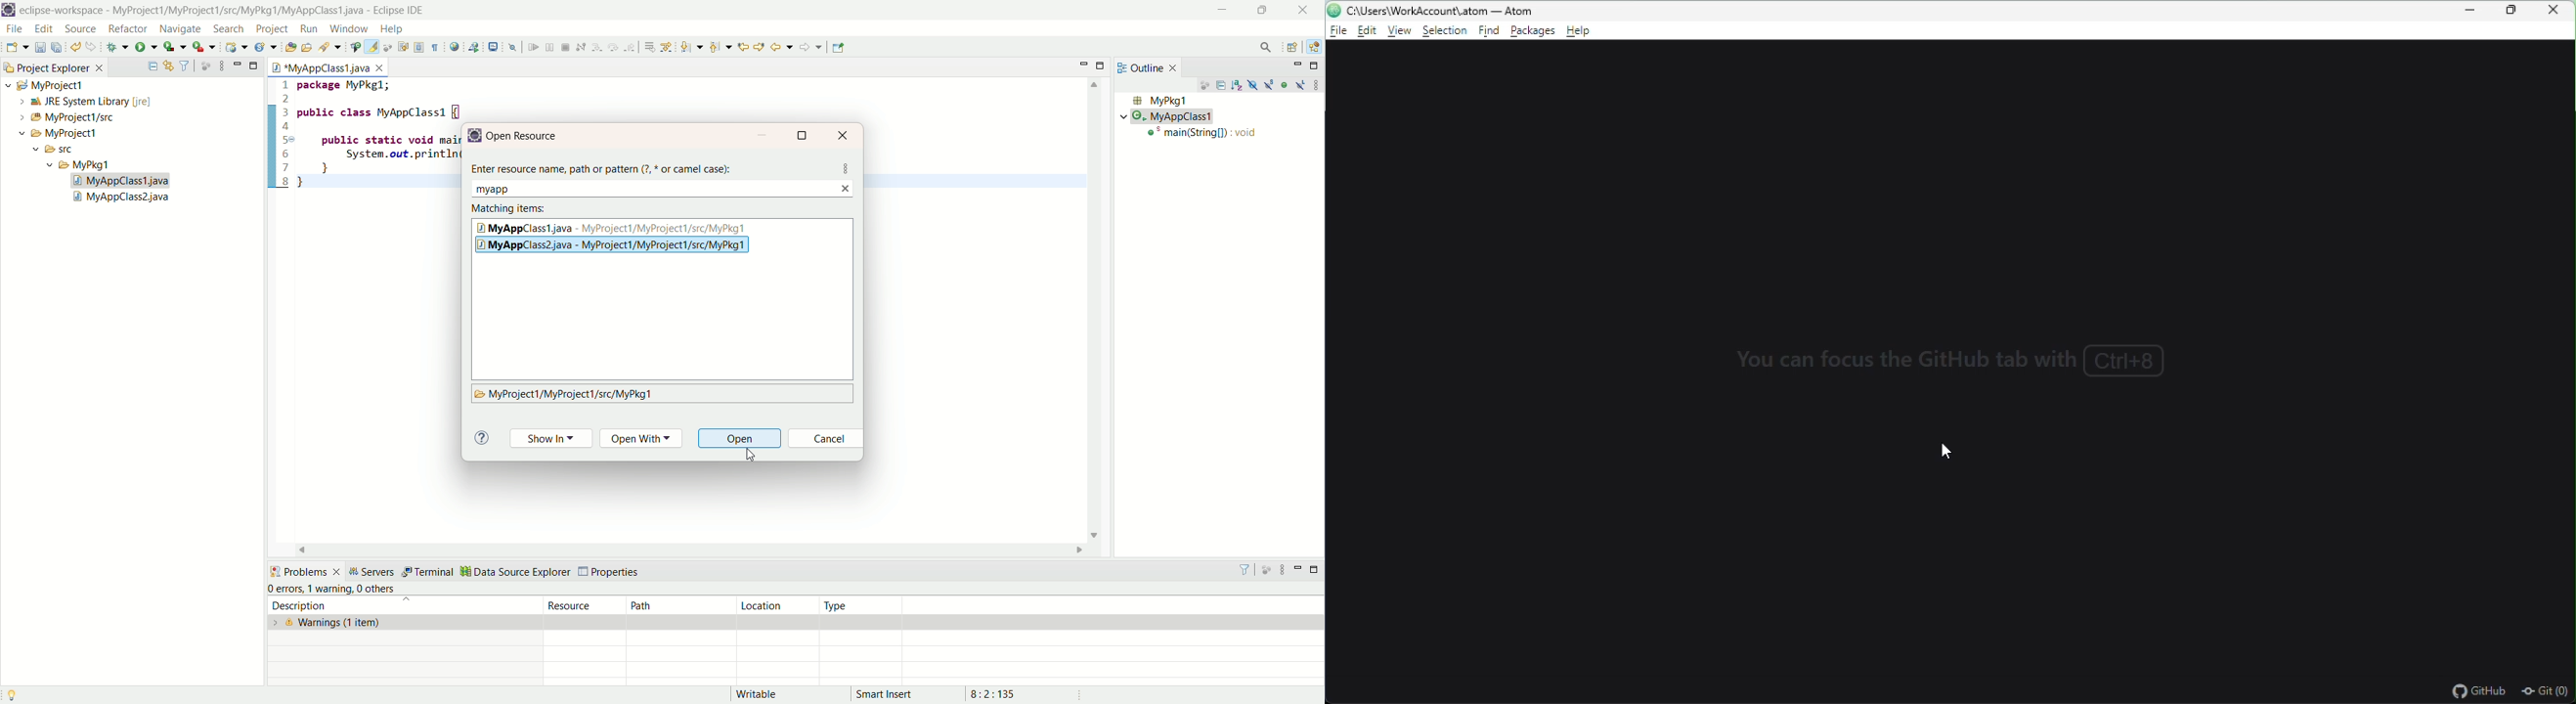 Image resolution: width=2576 pixels, height=728 pixels. Describe the element at coordinates (782, 46) in the screenshot. I see `back` at that location.